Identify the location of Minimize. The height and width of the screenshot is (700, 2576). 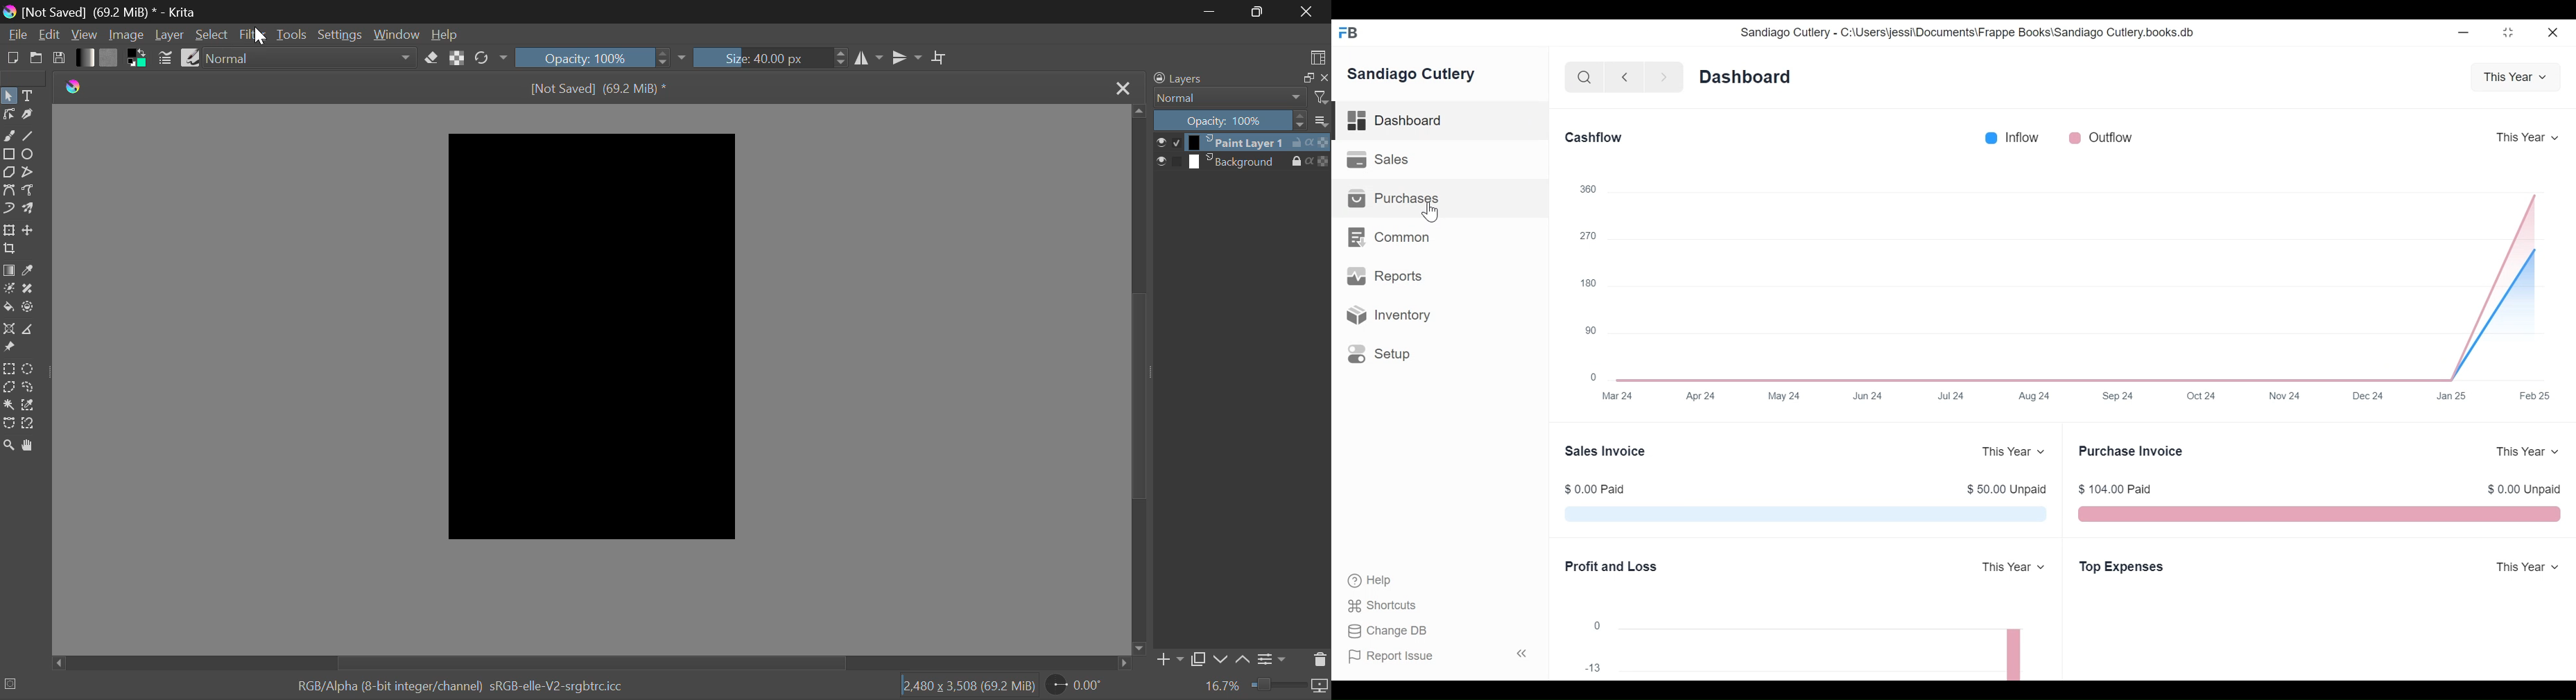
(2461, 33).